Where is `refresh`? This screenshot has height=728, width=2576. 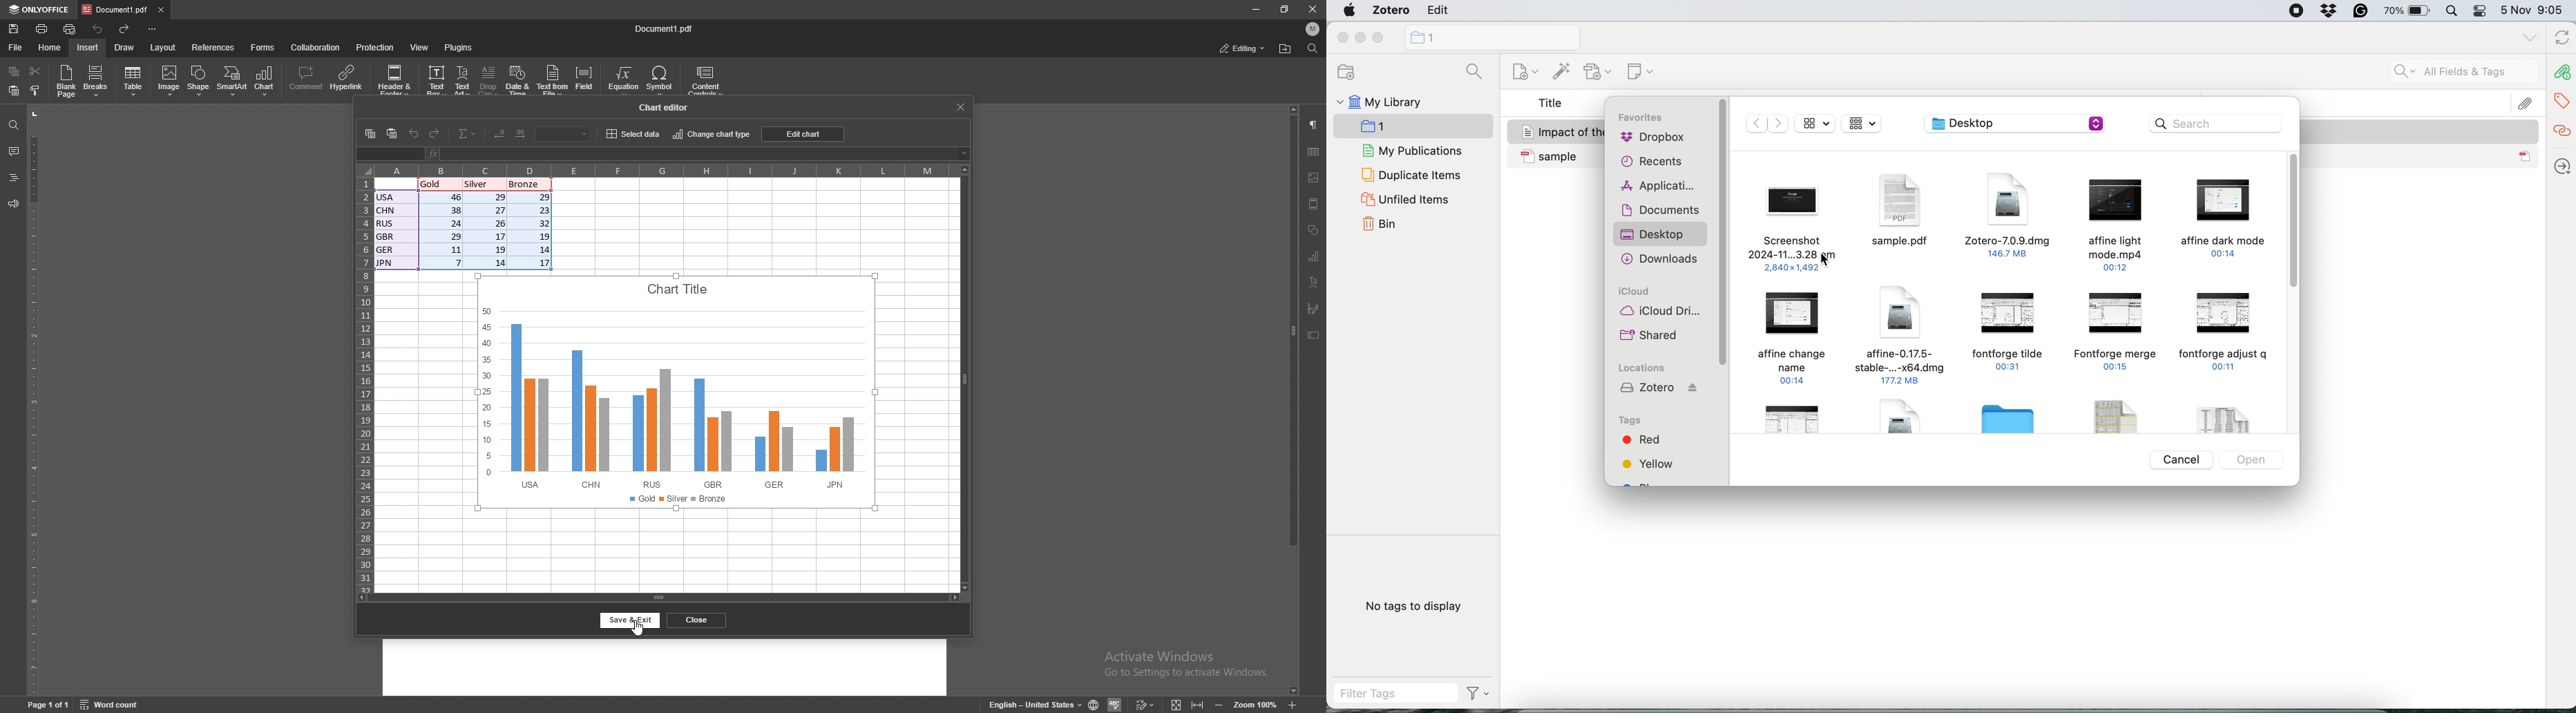 refresh is located at coordinates (2560, 39).